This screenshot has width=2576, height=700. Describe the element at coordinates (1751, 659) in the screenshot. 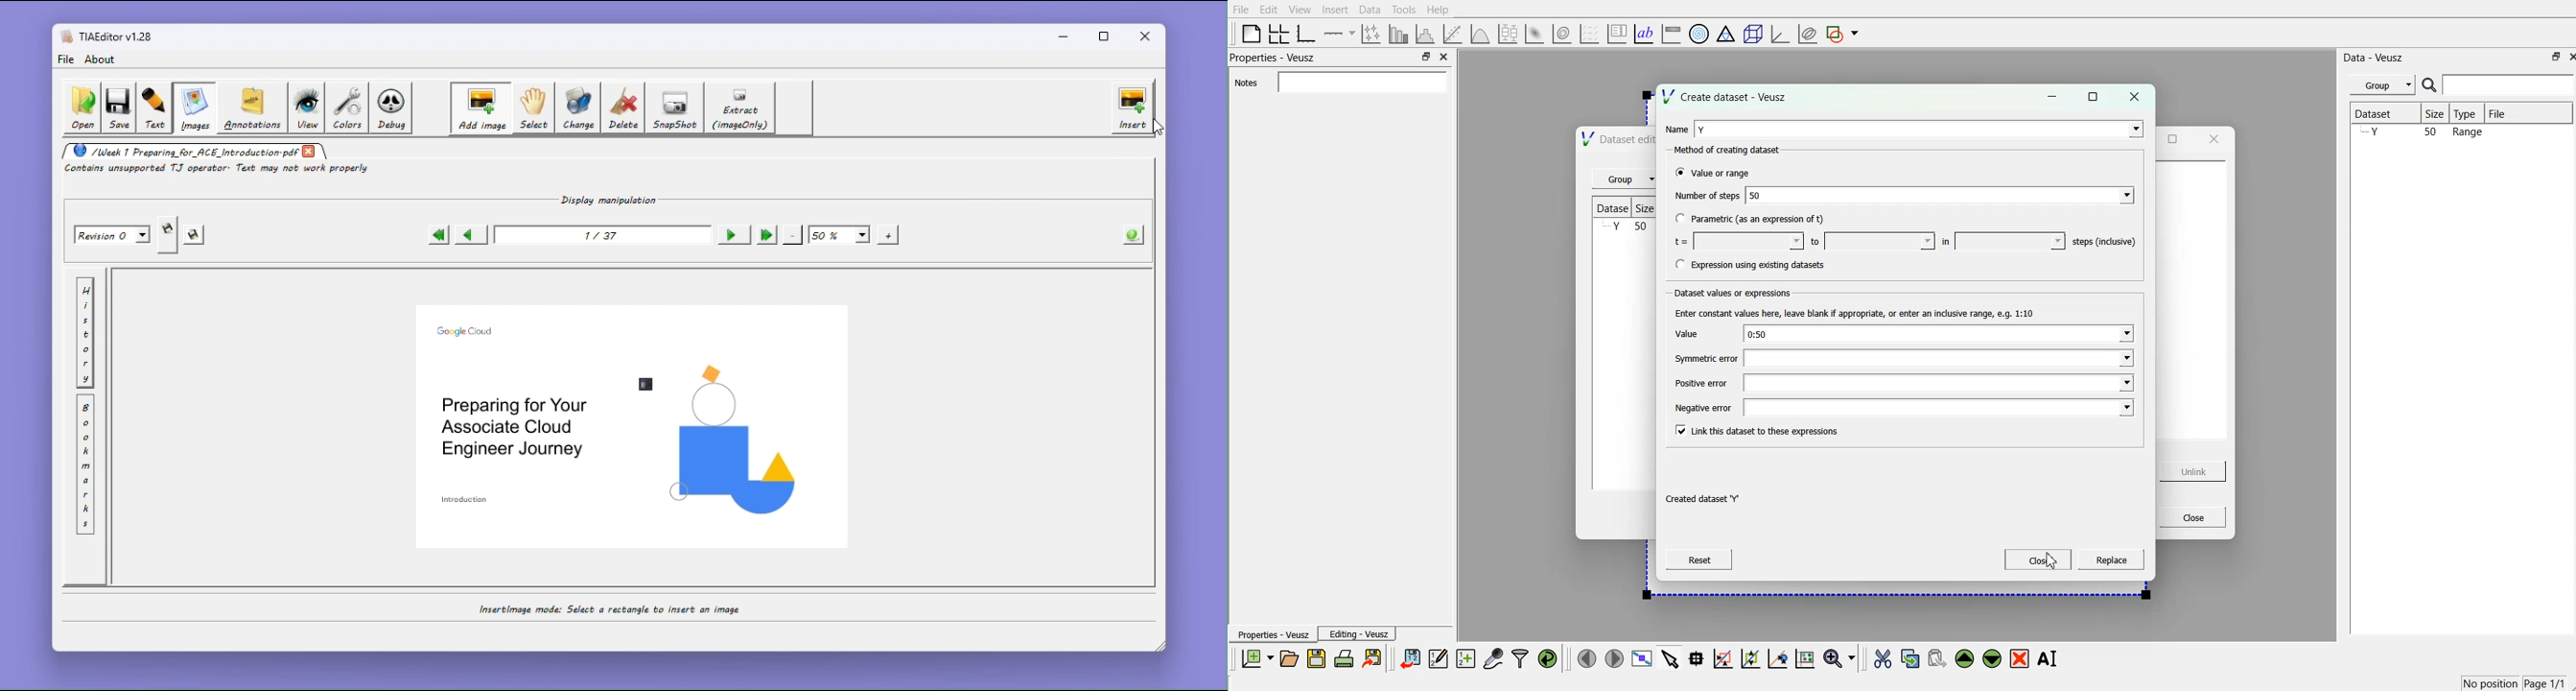

I see `click to zoom out graph axes` at that location.